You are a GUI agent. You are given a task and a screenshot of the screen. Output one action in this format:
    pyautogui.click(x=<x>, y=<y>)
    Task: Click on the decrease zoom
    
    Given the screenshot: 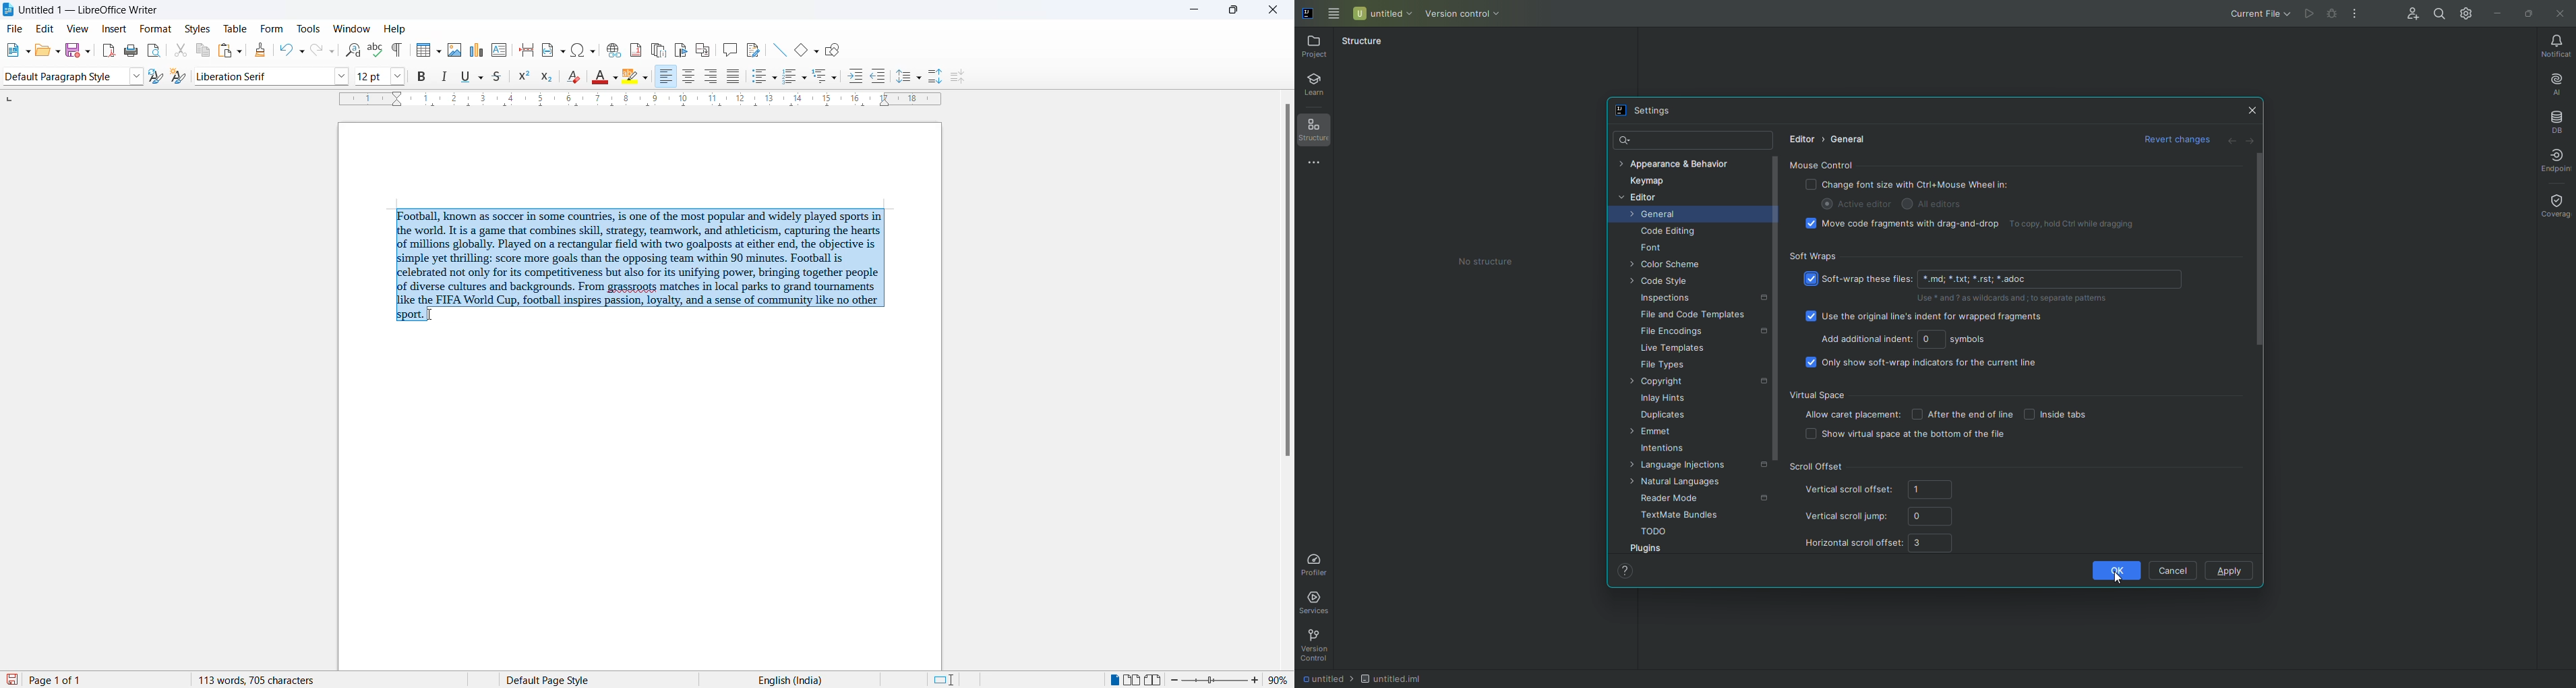 What is the action you would take?
    pyautogui.click(x=1175, y=680)
    